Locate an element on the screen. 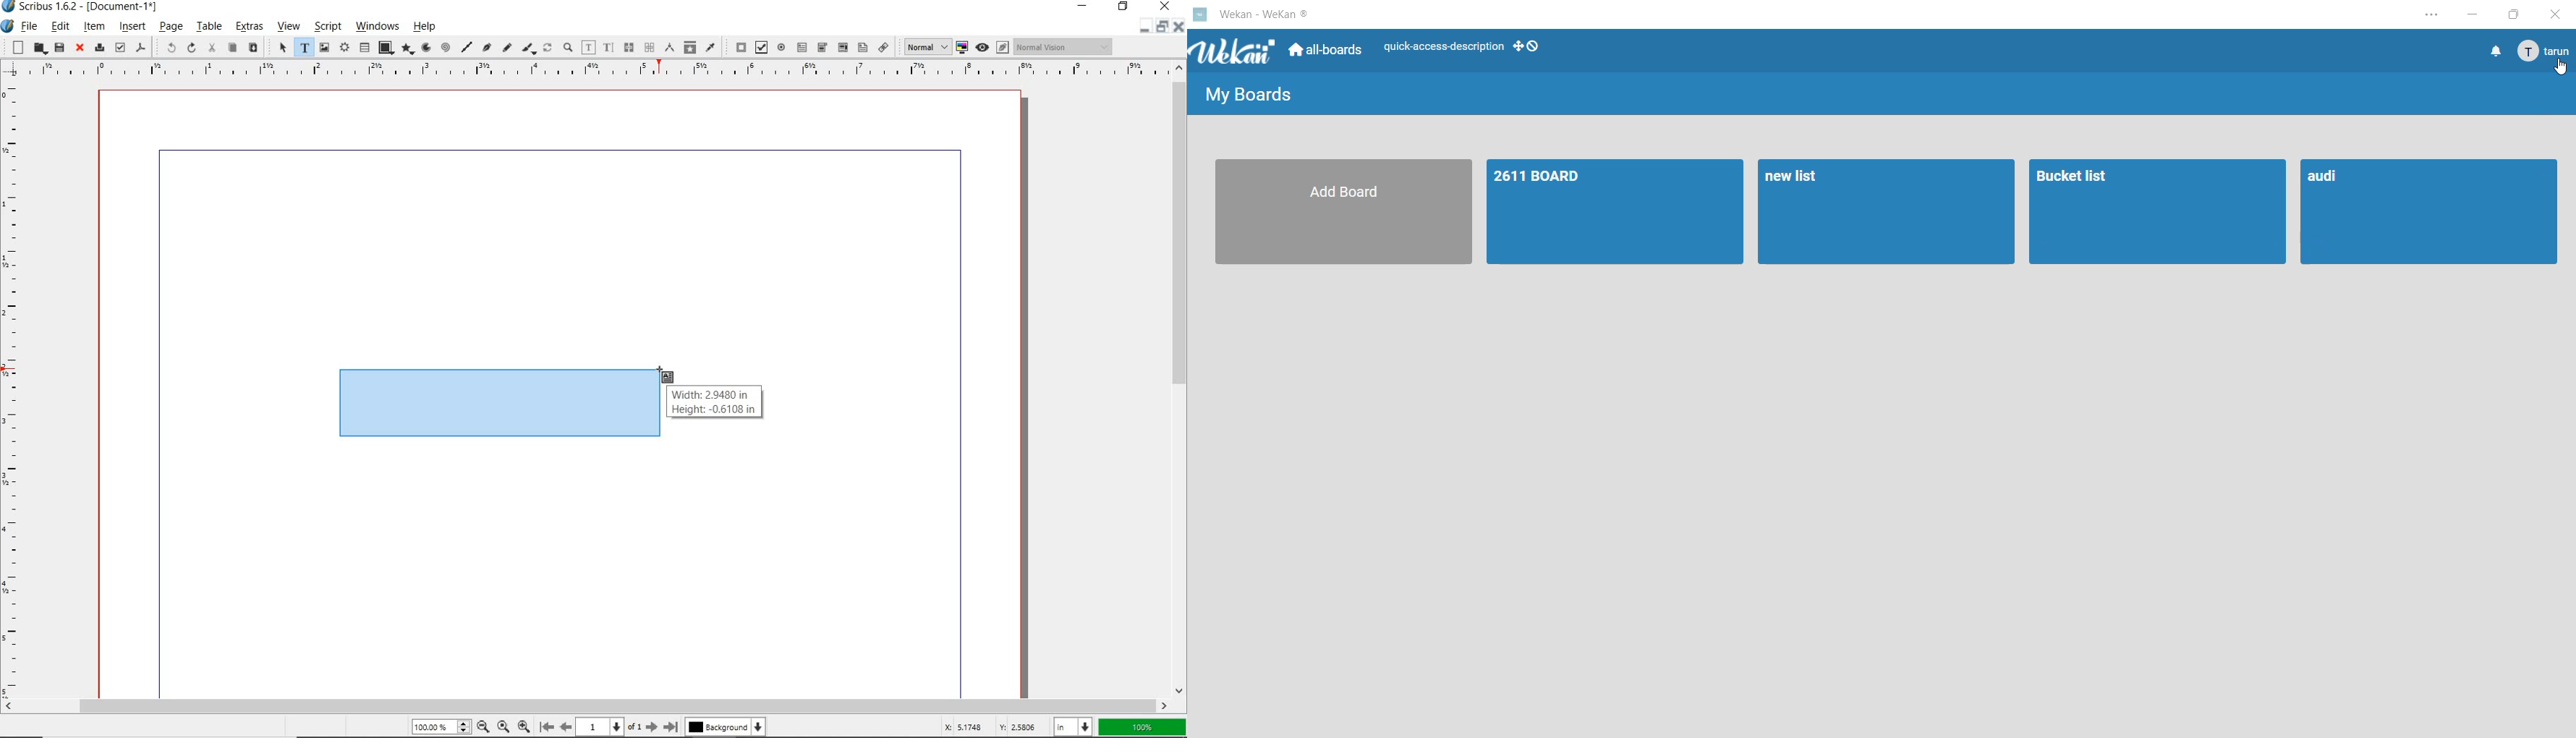 The height and width of the screenshot is (756, 2576). view is located at coordinates (288, 28).